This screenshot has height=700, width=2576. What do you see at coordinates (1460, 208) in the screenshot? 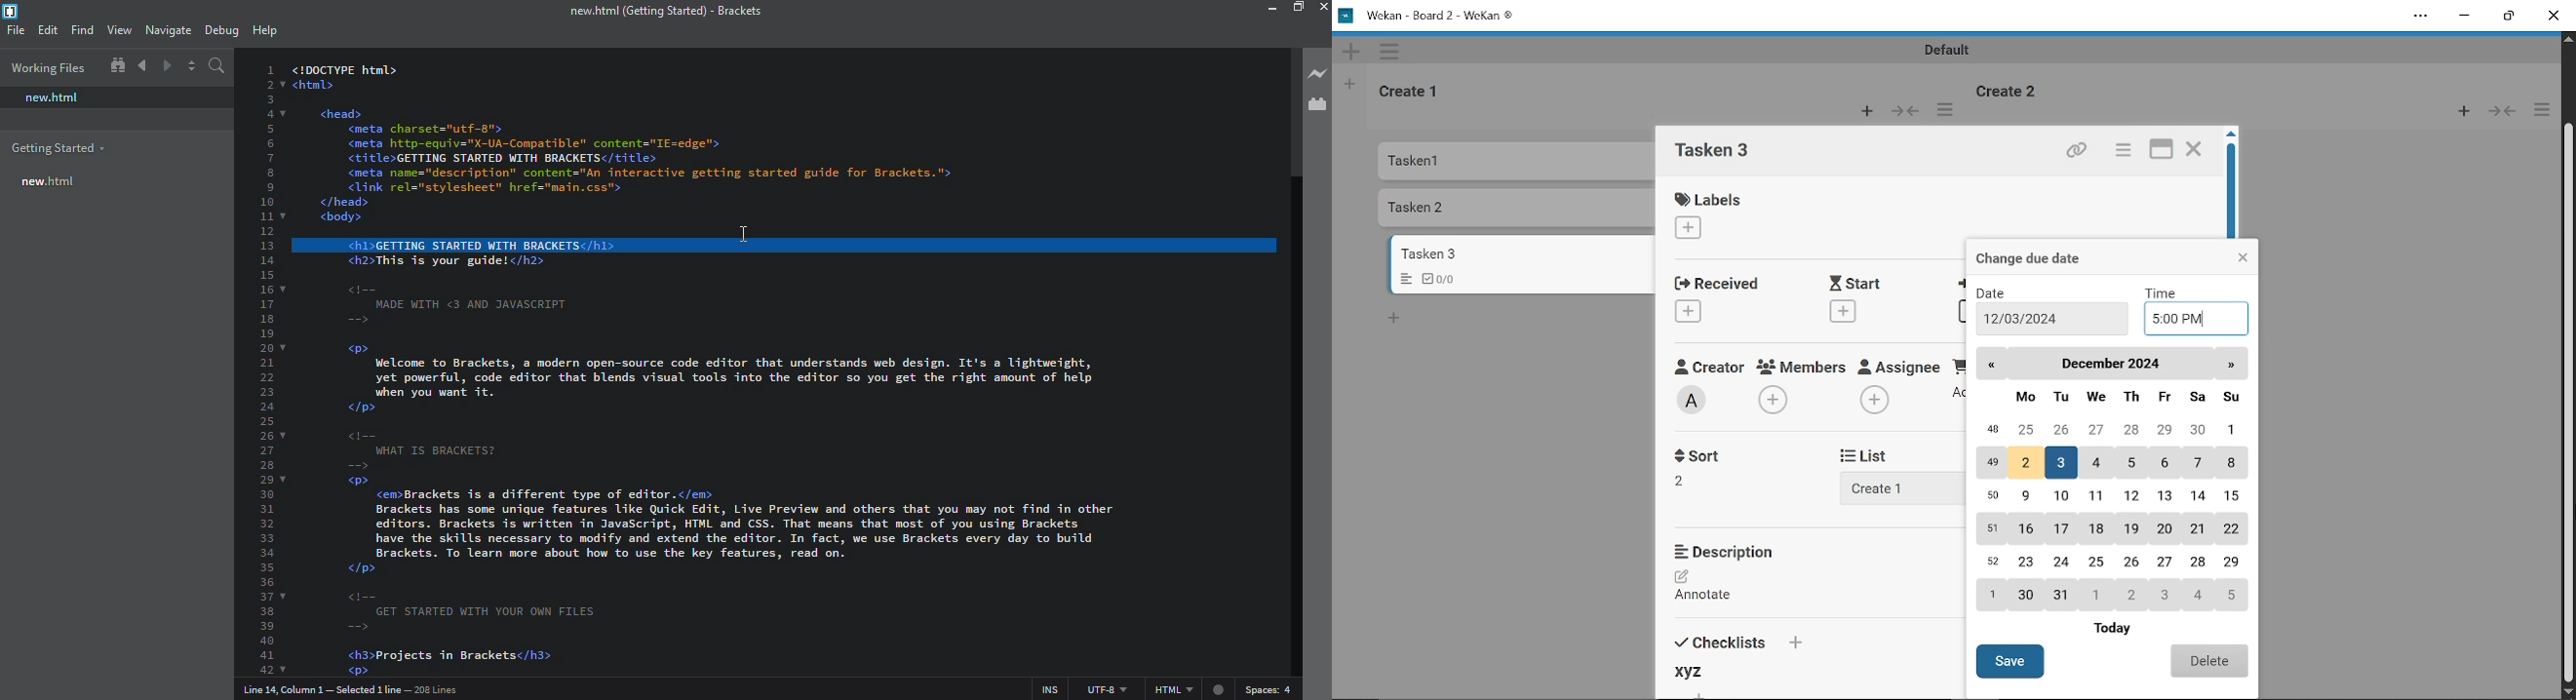
I see `Tasken 2` at bounding box center [1460, 208].